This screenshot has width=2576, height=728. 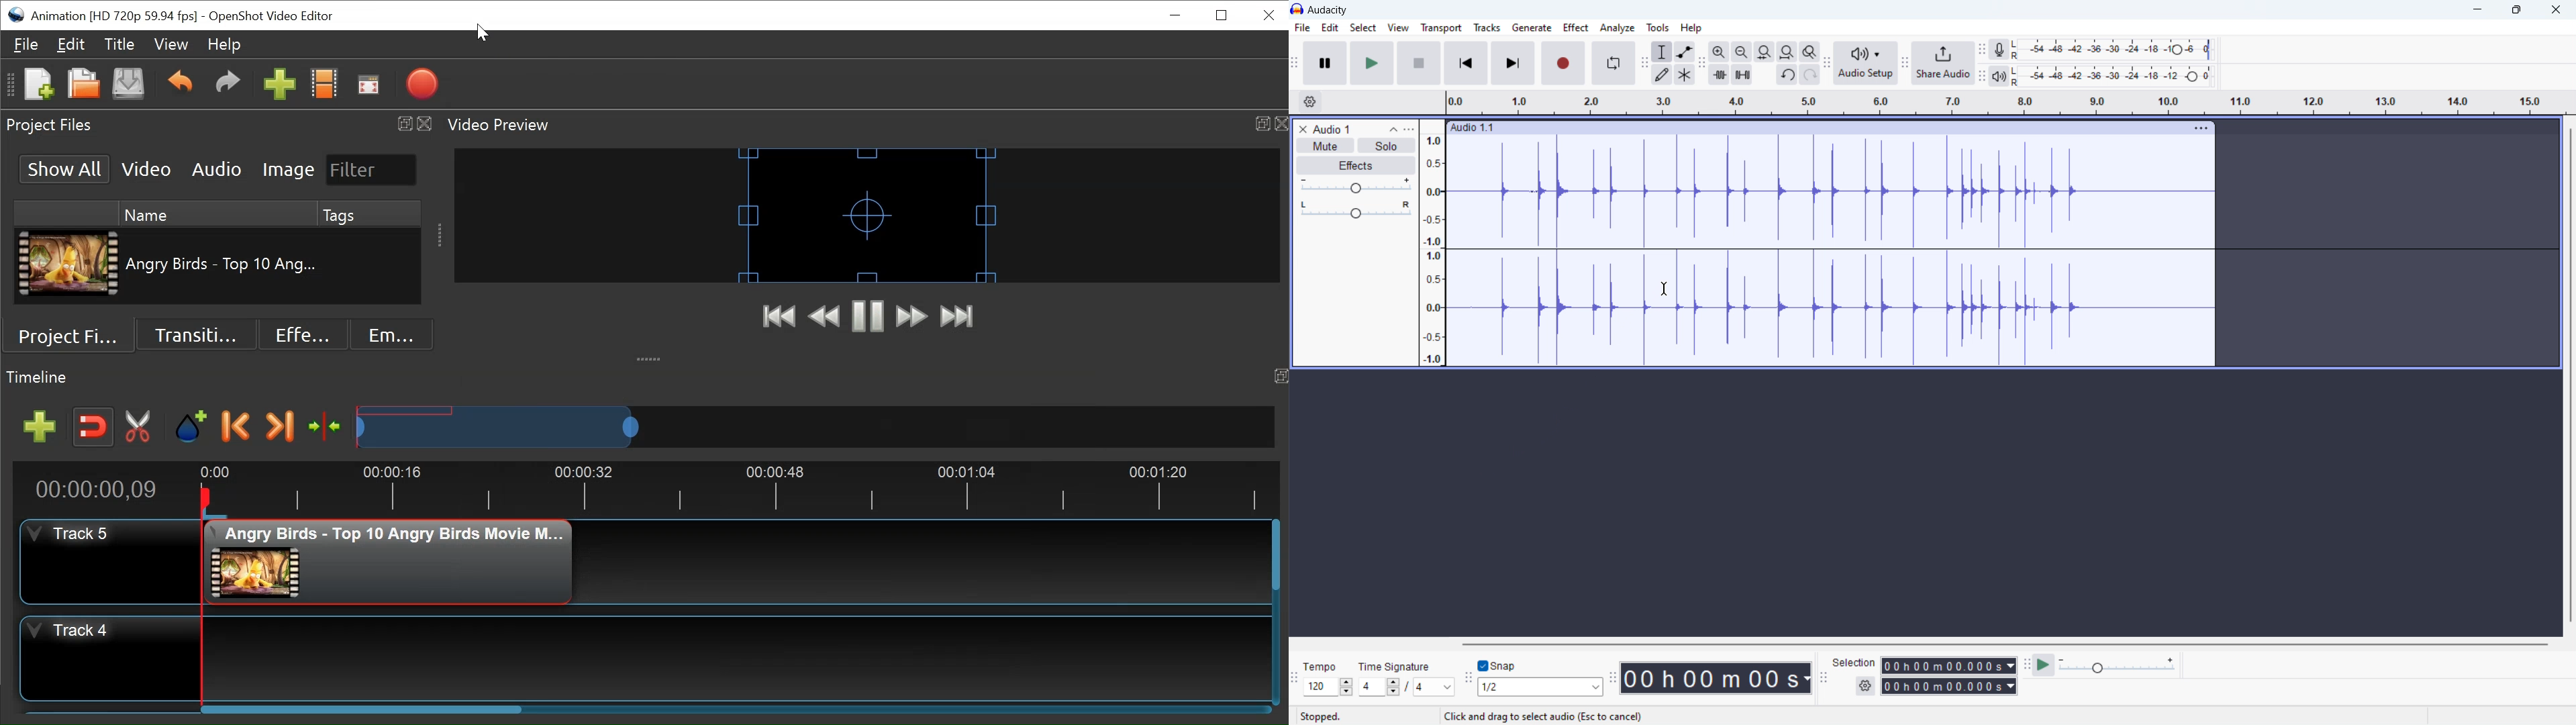 What do you see at coordinates (370, 213) in the screenshot?
I see `Tags` at bounding box center [370, 213].